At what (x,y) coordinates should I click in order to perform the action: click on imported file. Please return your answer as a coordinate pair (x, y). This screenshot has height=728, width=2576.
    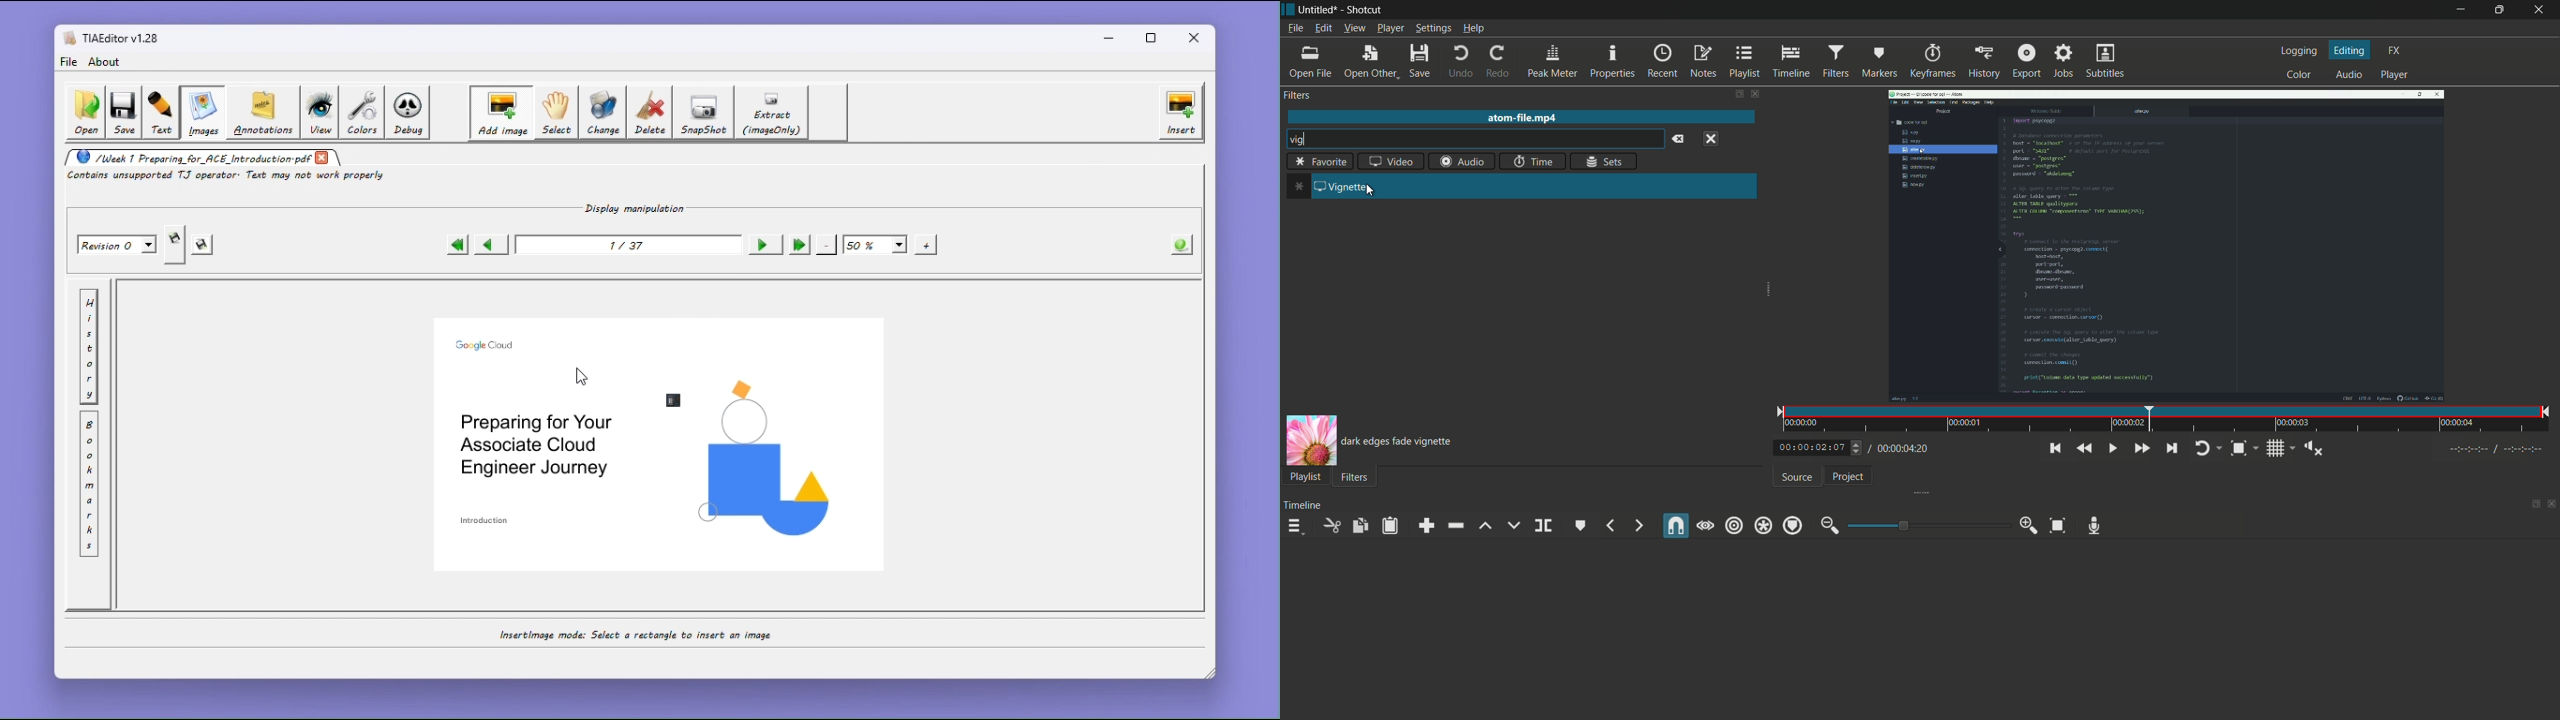
    Looking at the image, I should click on (2169, 246).